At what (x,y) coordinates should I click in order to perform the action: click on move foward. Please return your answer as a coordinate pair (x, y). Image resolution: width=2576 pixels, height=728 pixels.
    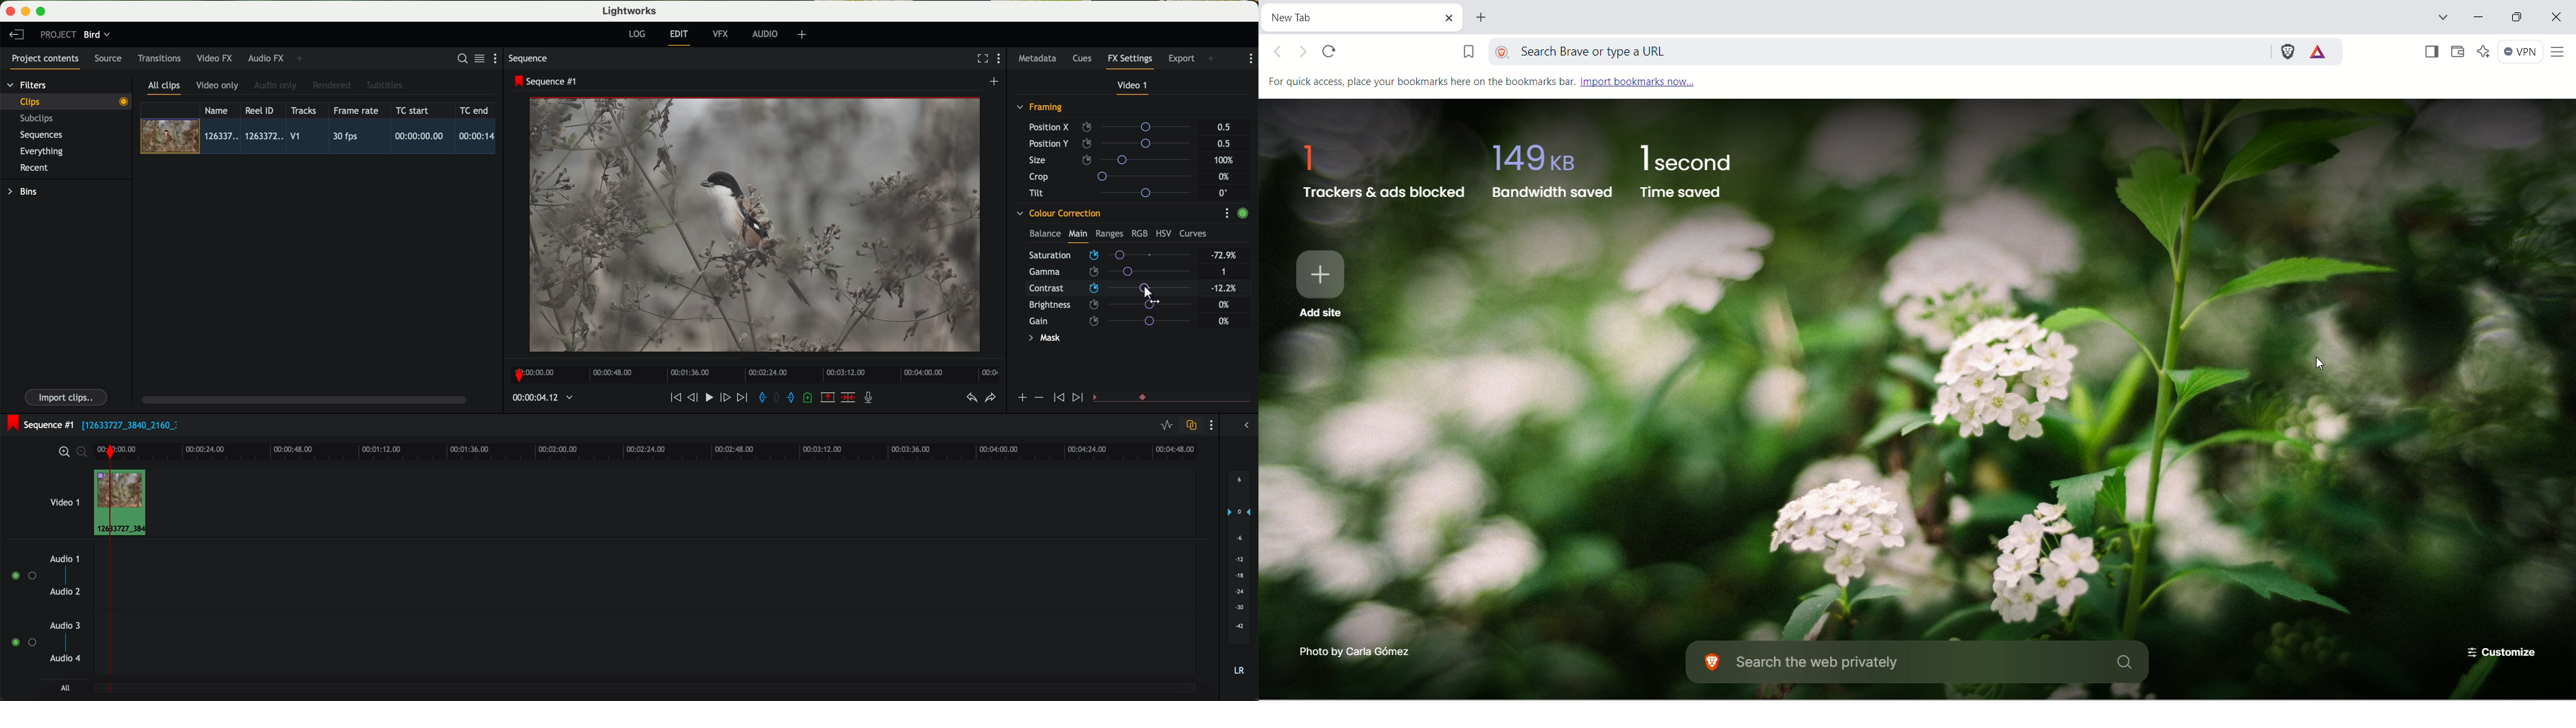
    Looking at the image, I should click on (742, 398).